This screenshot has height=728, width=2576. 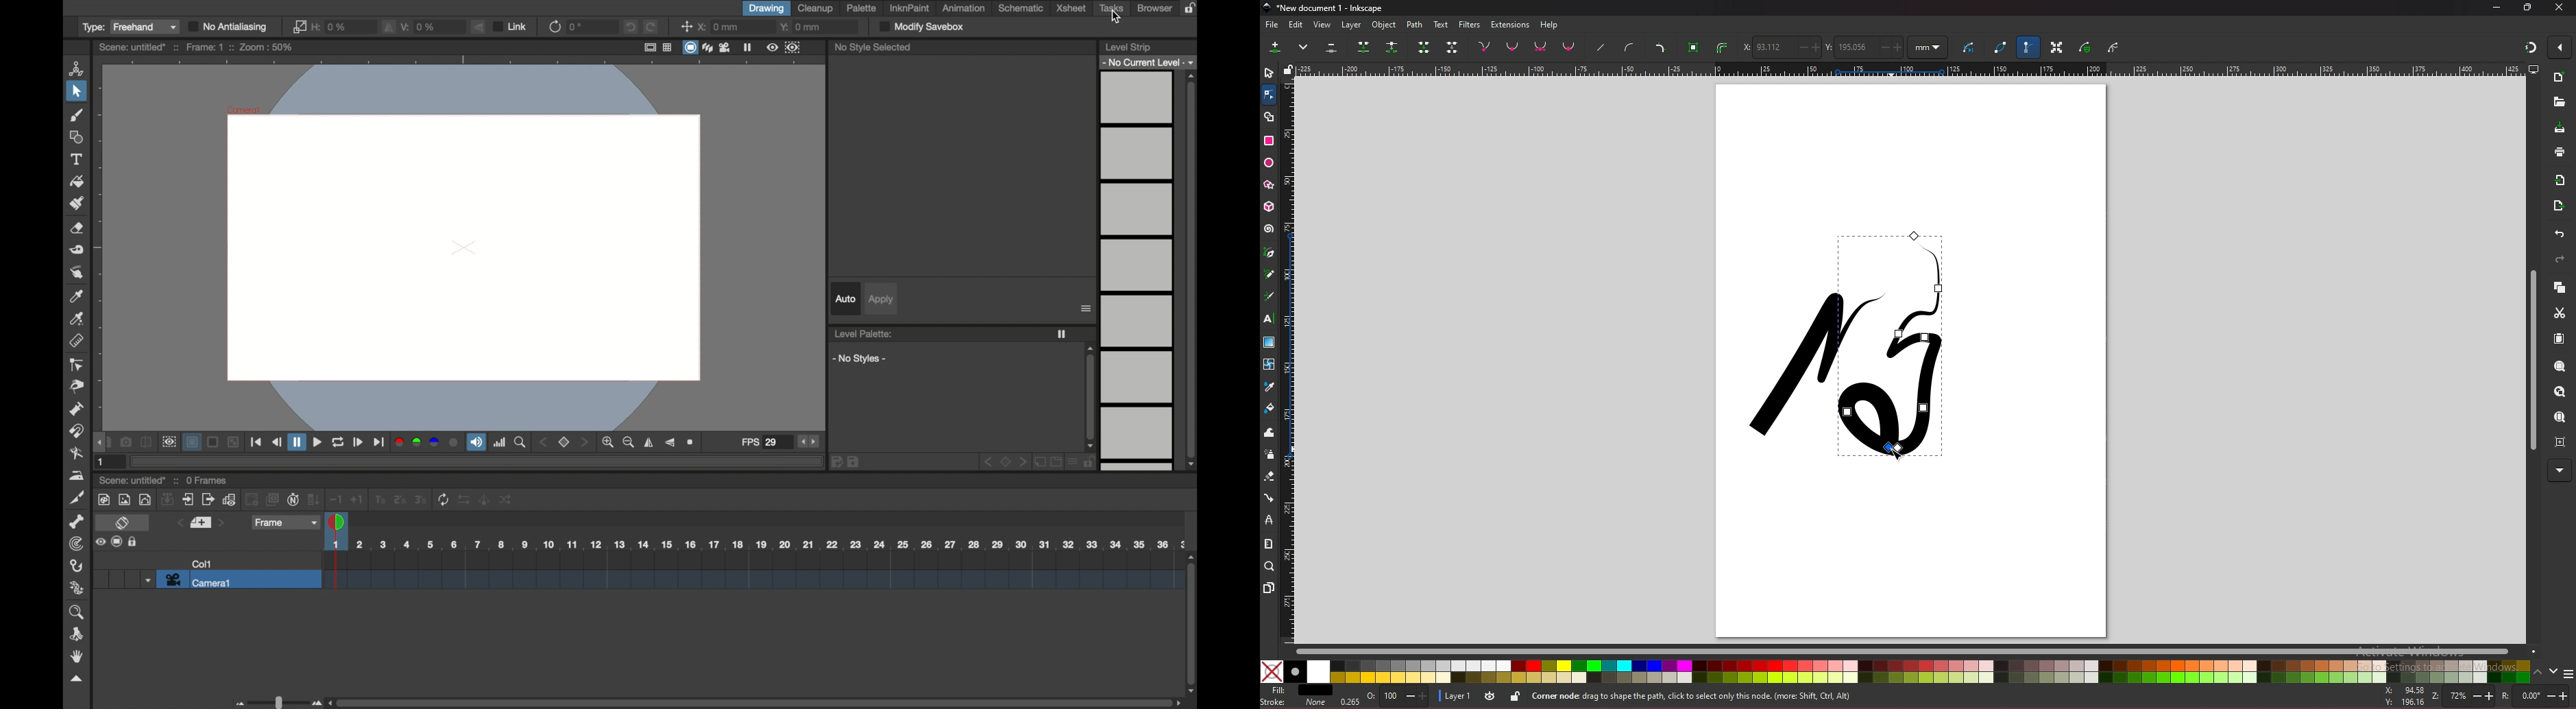 What do you see at coordinates (1469, 25) in the screenshot?
I see `filters` at bounding box center [1469, 25].